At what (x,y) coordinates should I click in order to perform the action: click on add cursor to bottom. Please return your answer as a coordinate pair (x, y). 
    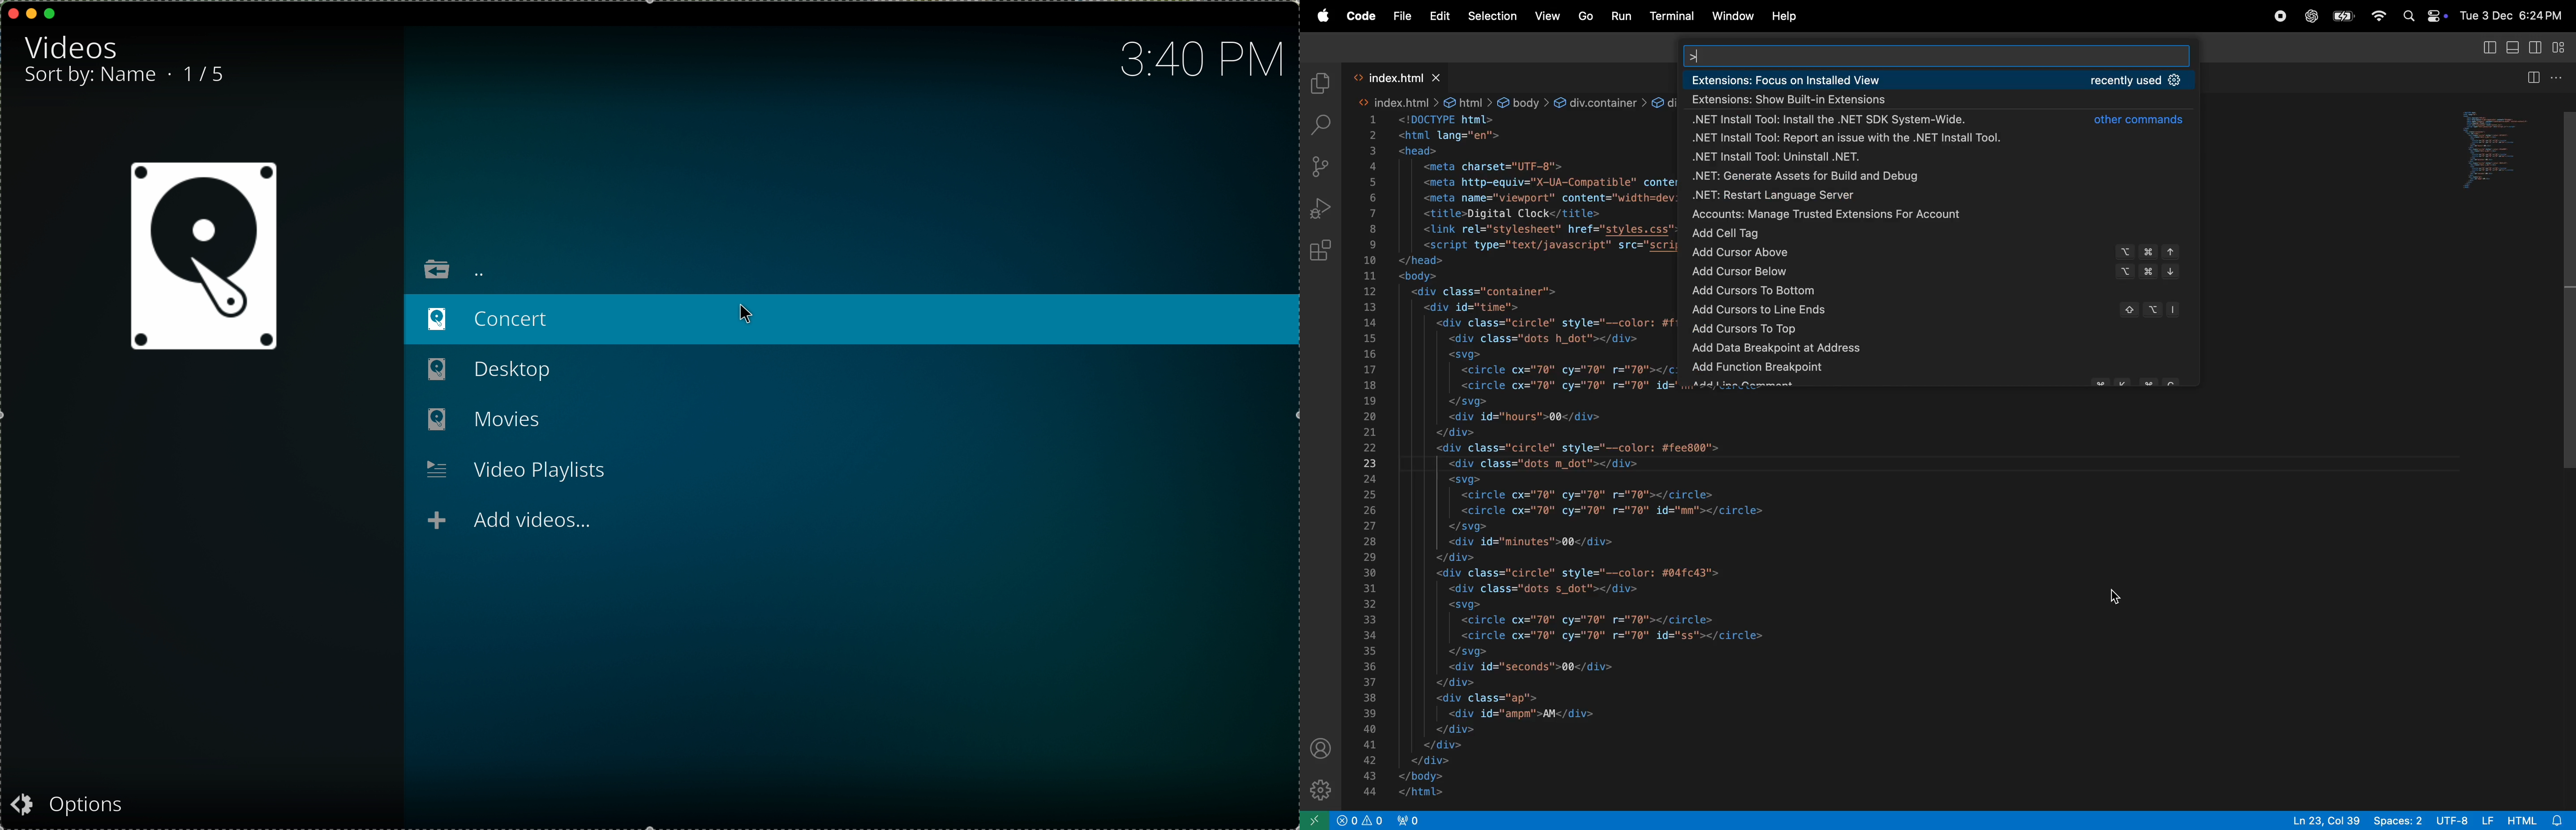
    Looking at the image, I should click on (1940, 291).